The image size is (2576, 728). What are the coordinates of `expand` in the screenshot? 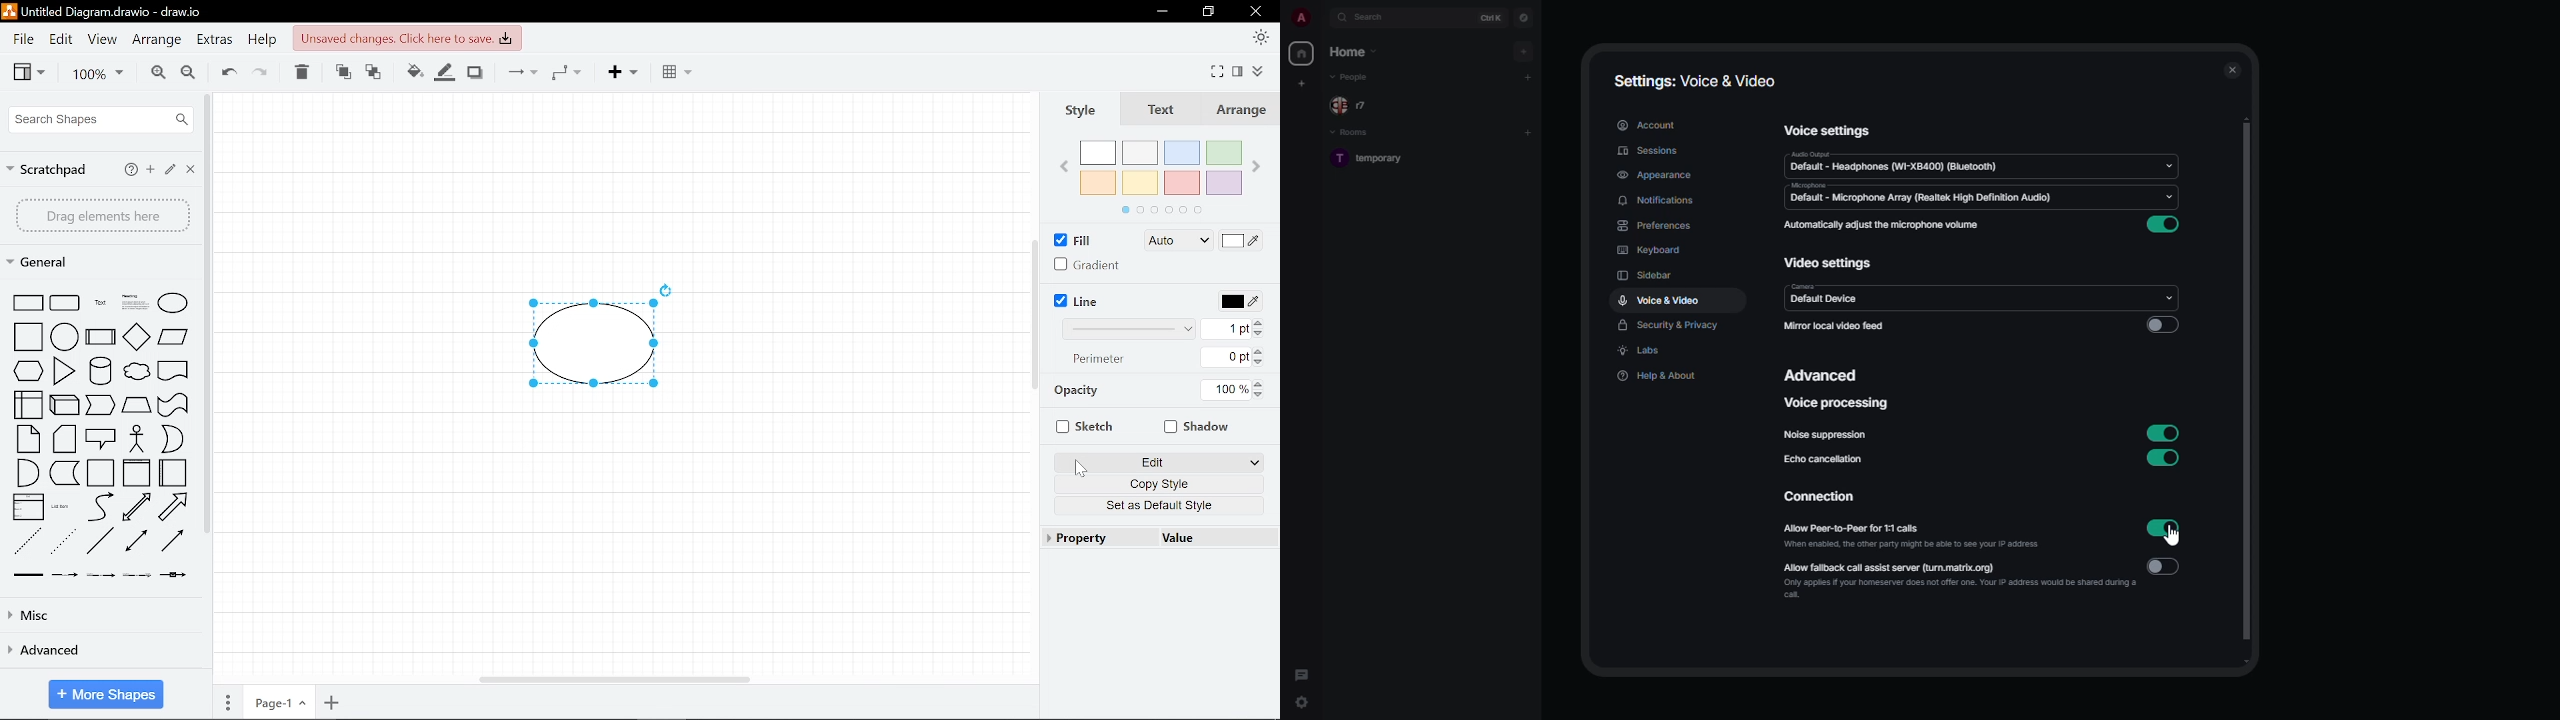 It's located at (1325, 17).